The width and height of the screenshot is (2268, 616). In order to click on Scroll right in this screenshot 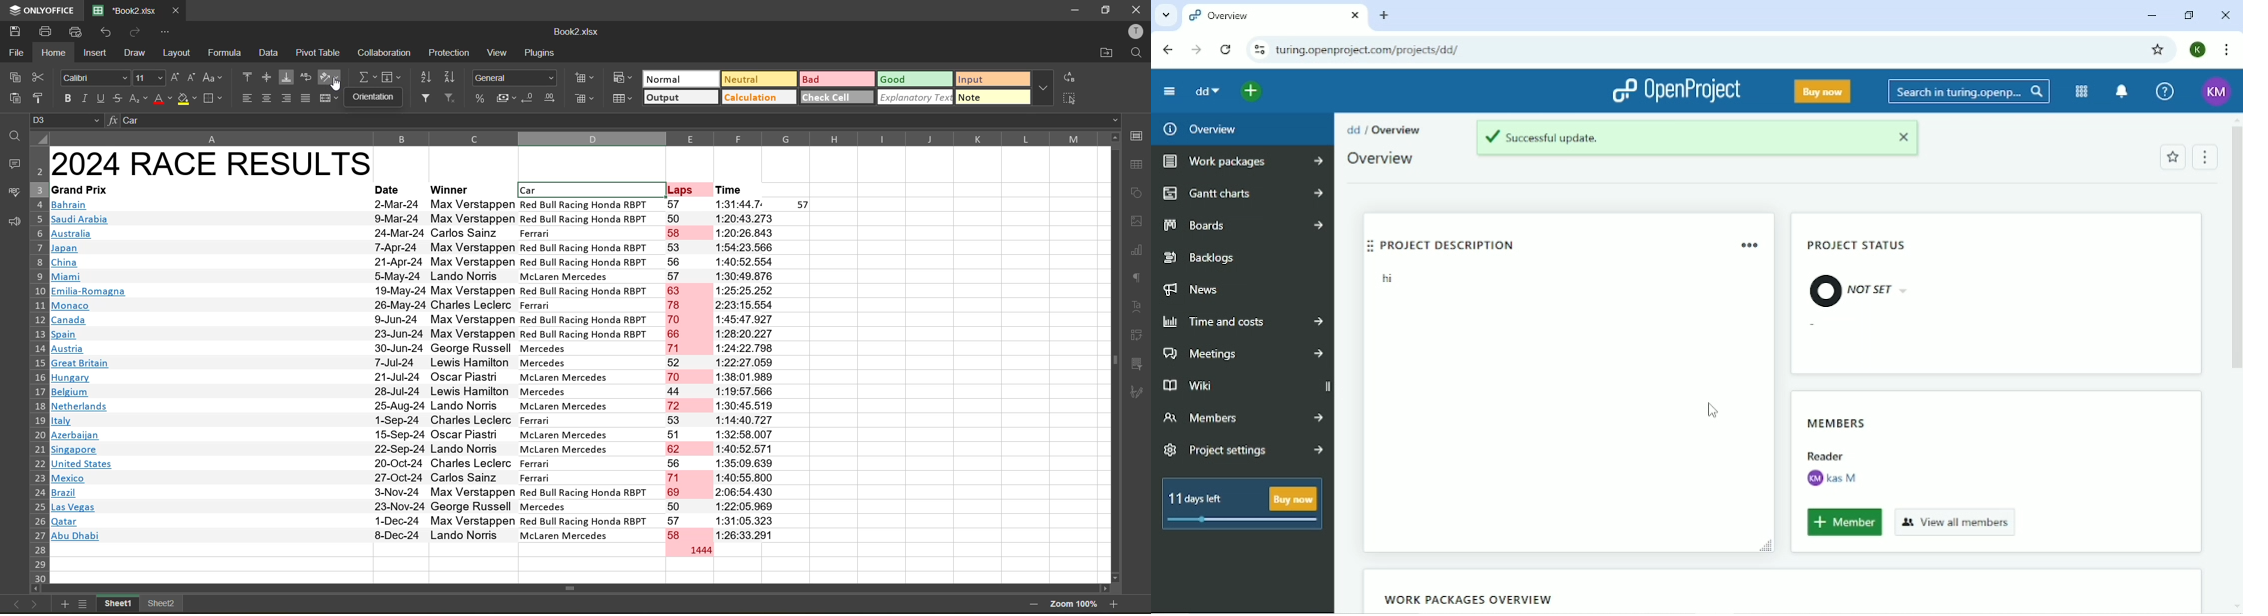, I will do `click(1106, 589)`.